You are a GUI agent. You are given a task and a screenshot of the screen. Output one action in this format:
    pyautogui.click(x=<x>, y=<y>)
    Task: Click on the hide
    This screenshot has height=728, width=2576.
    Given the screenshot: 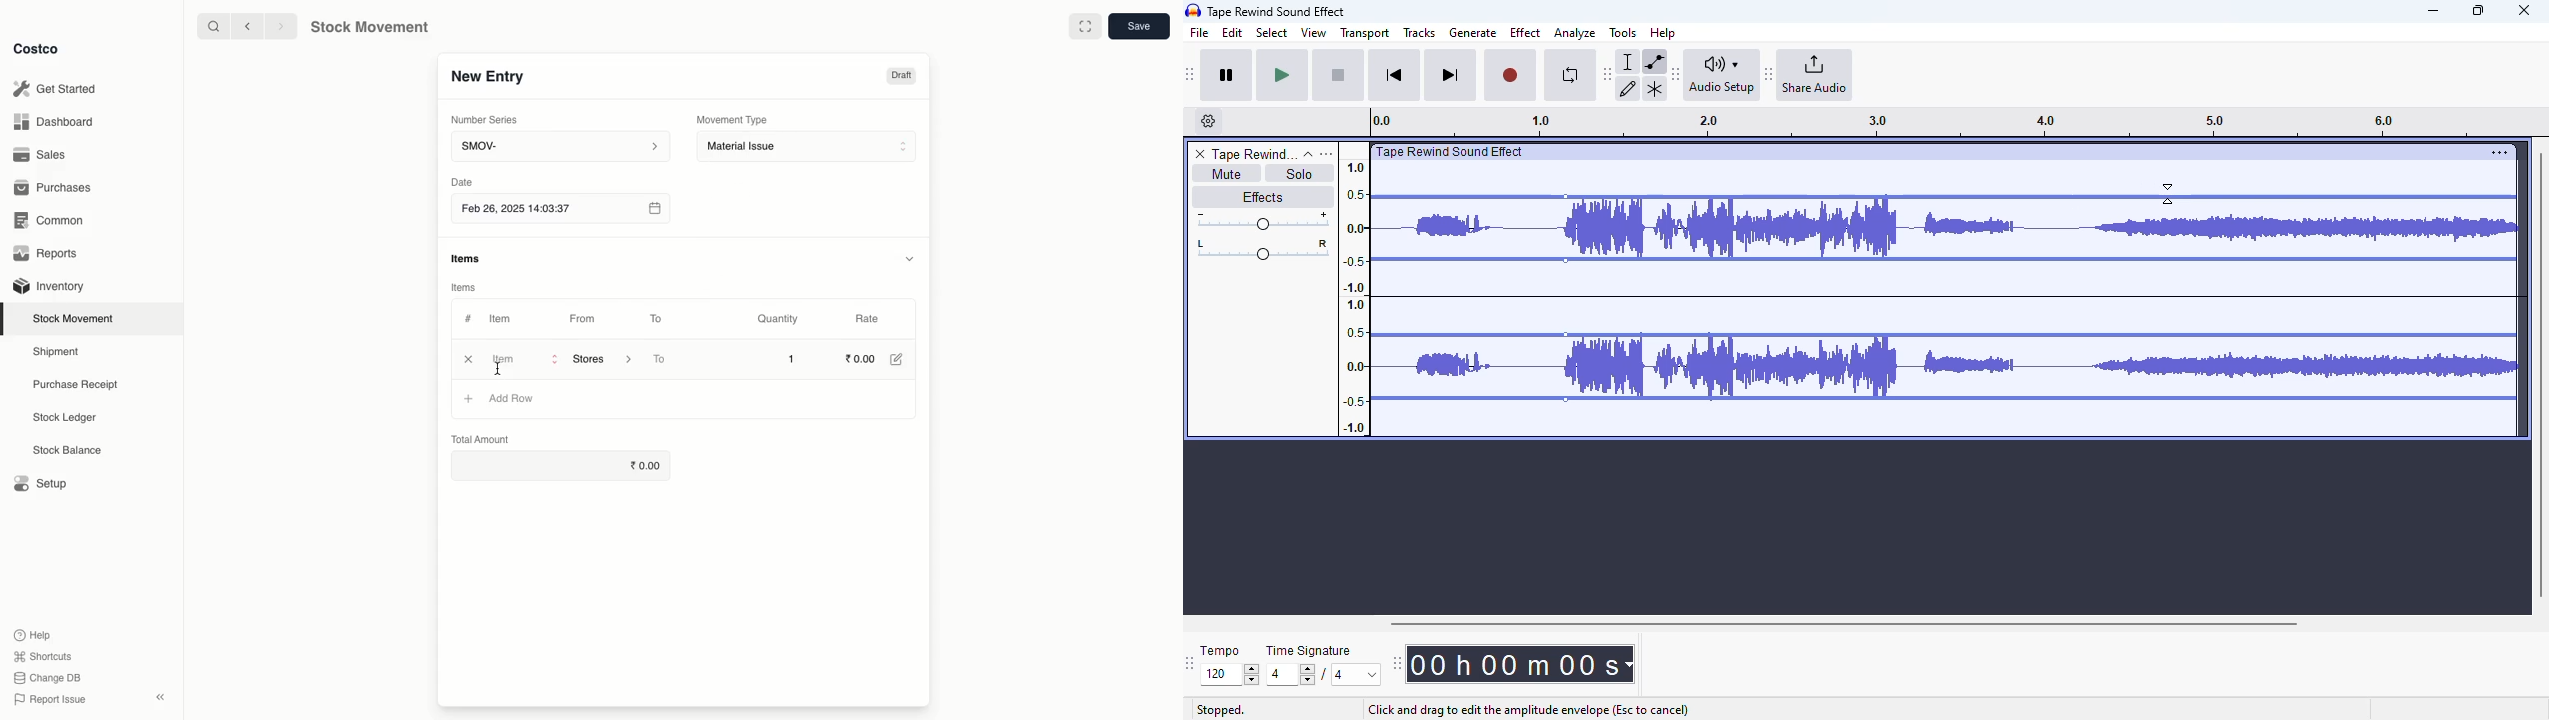 What is the action you would take?
    pyautogui.click(x=912, y=257)
    